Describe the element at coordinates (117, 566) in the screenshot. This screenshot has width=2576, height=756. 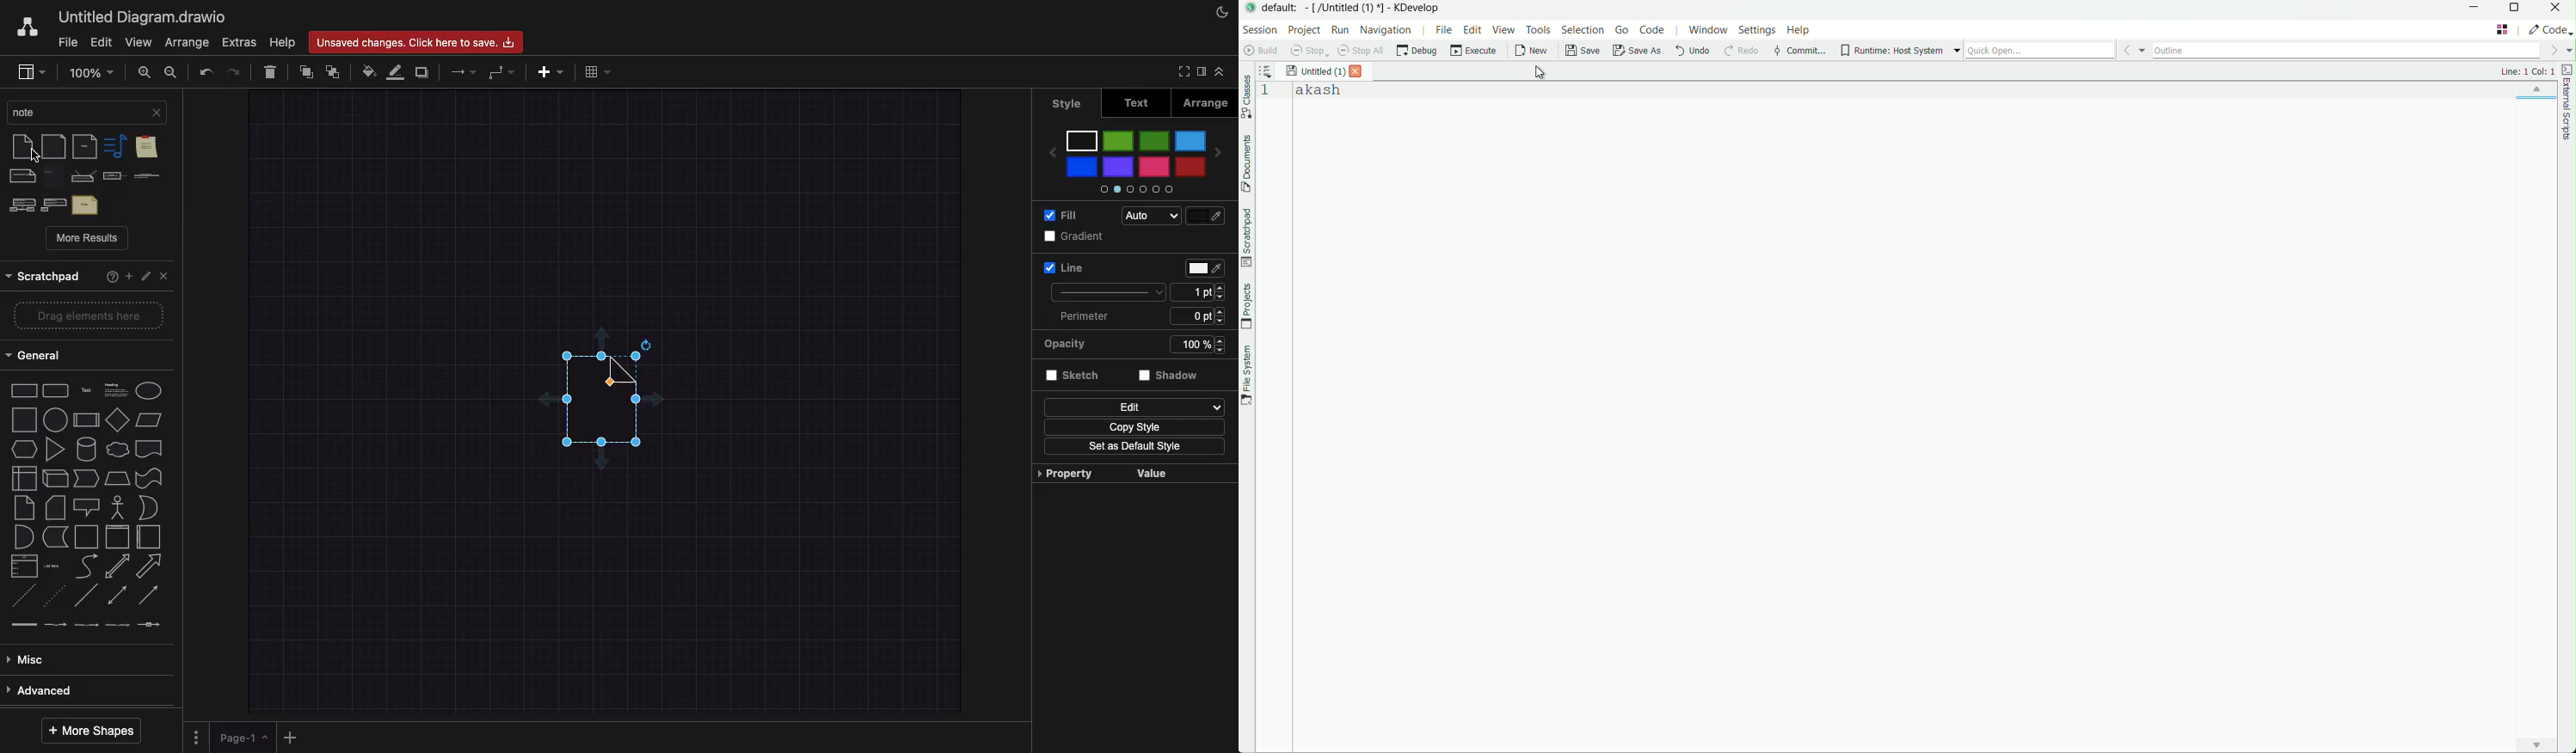
I see `bidirectional arrow` at that location.